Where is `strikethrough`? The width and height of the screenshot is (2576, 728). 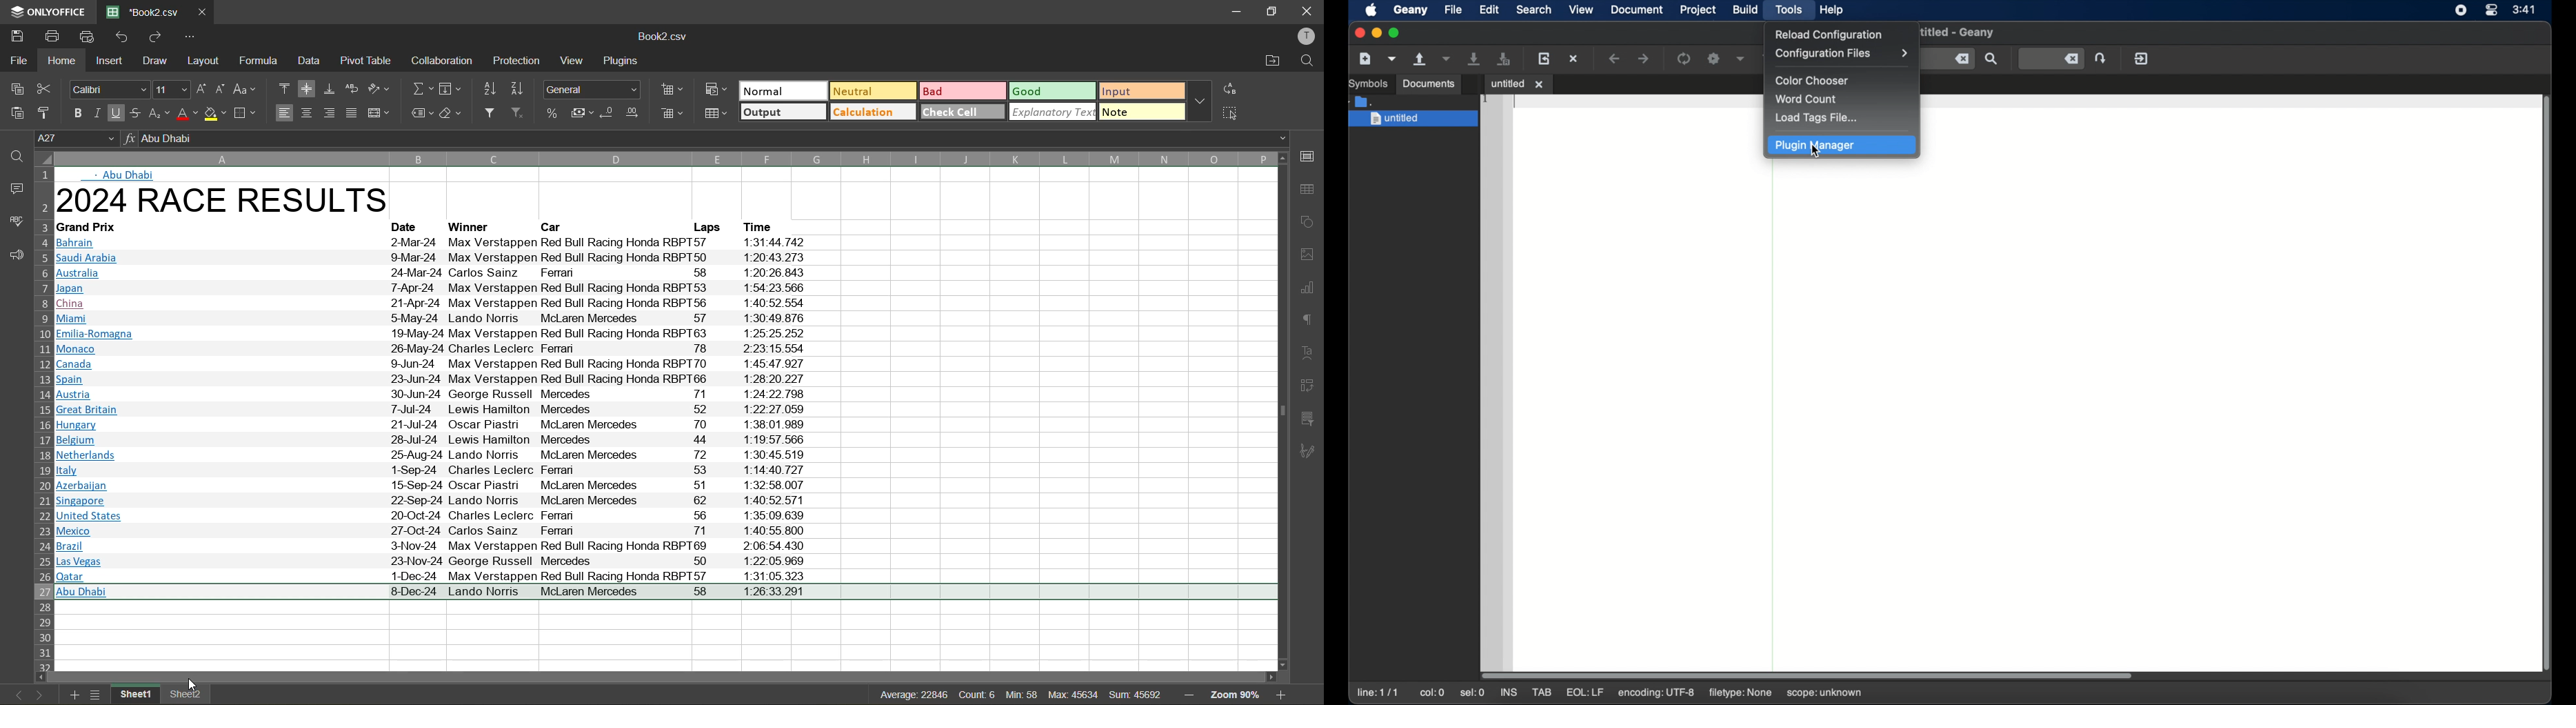 strikethrough is located at coordinates (135, 114).